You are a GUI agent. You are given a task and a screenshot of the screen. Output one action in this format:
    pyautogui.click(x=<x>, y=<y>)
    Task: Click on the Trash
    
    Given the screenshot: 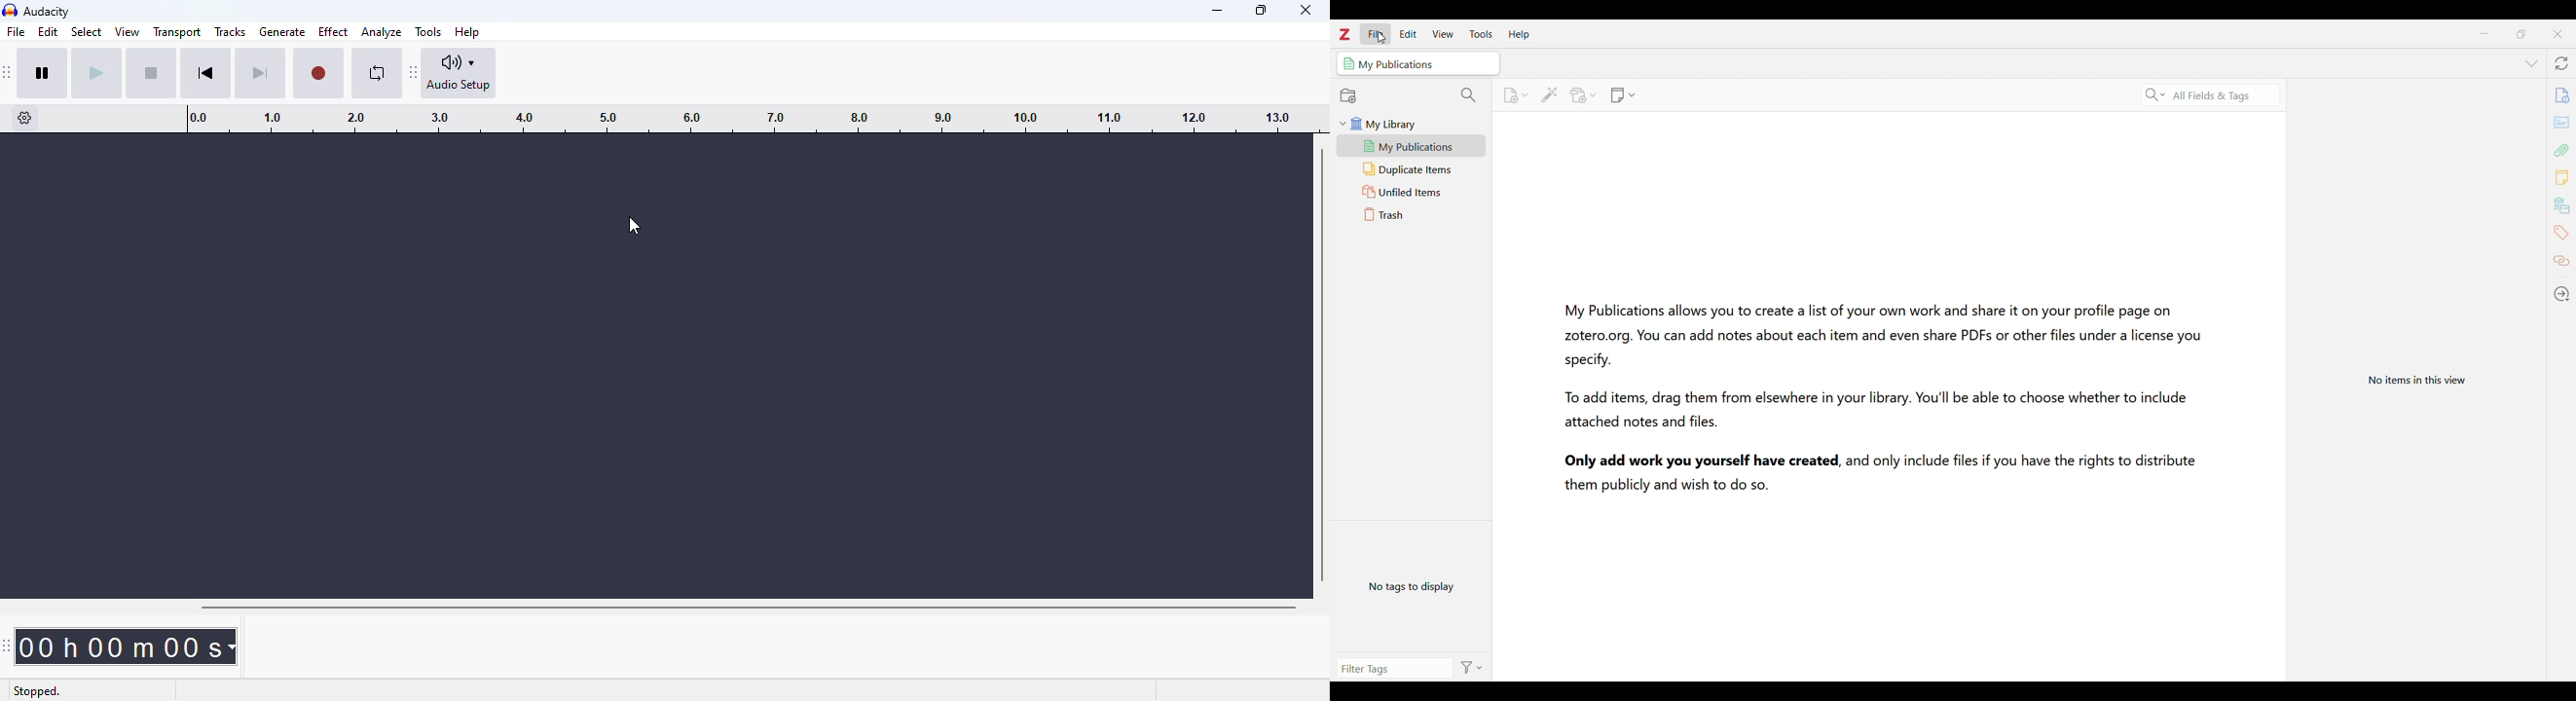 What is the action you would take?
    pyautogui.click(x=1412, y=214)
    